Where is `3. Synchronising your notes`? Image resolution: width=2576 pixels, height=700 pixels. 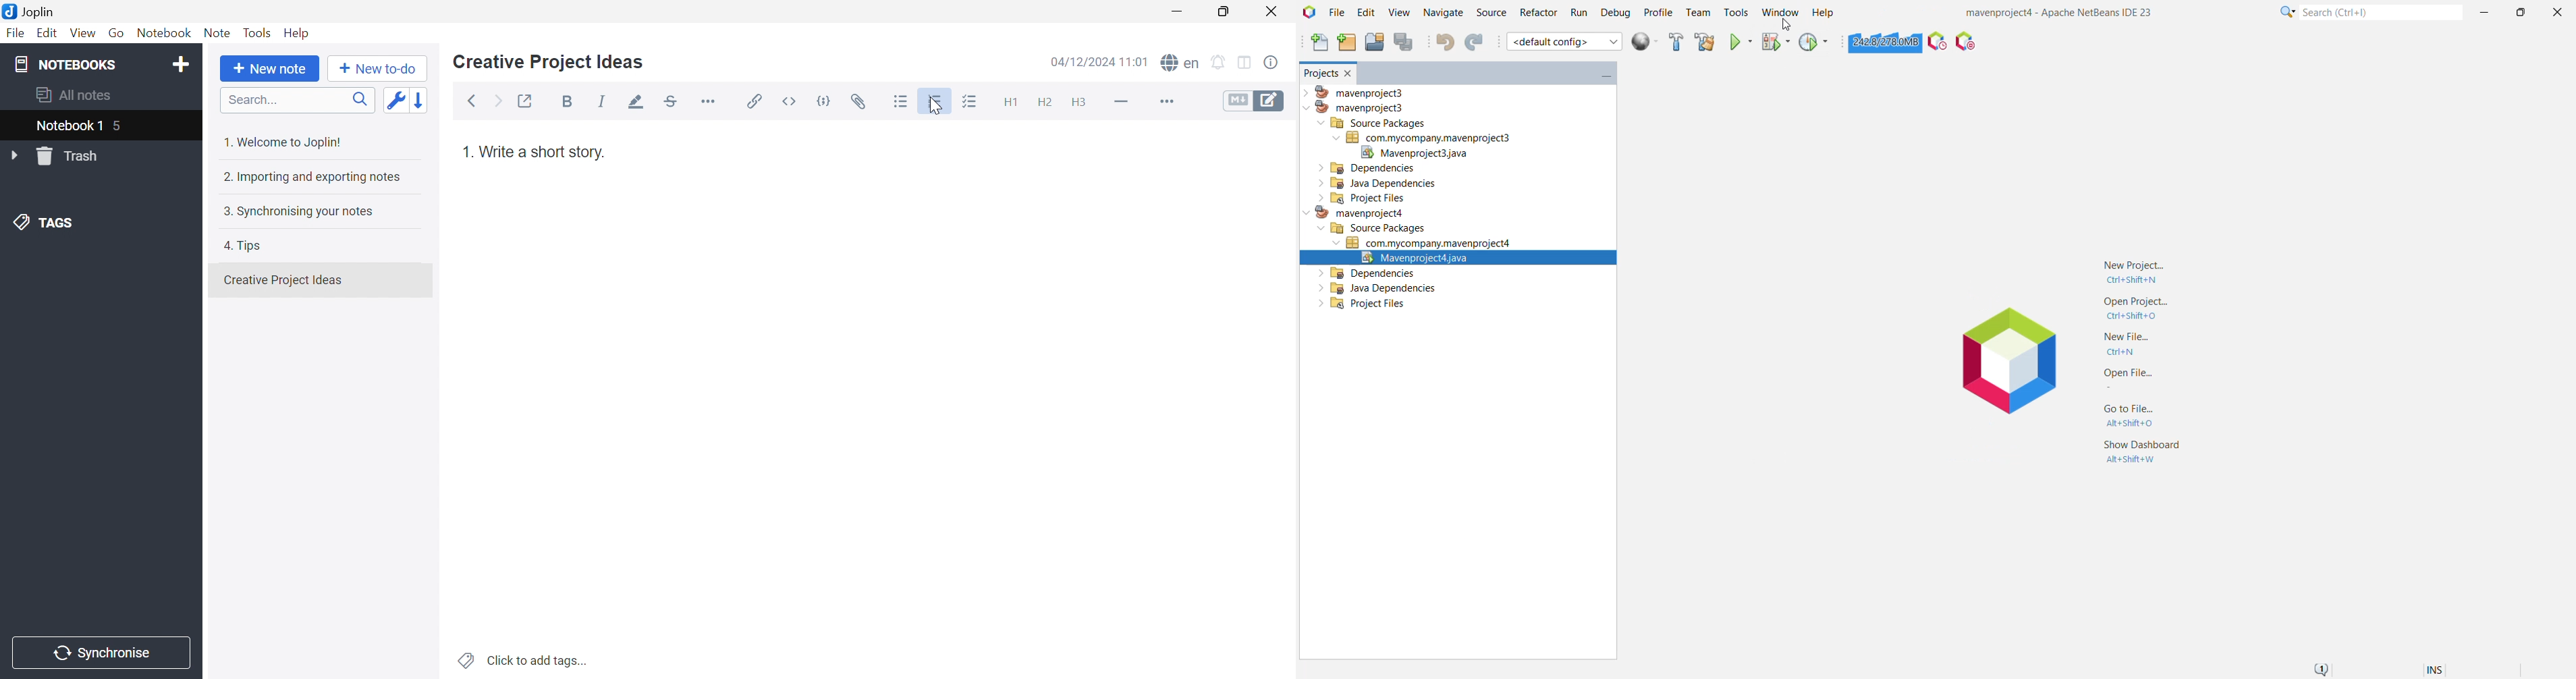
3. Synchronising your notes is located at coordinates (300, 212).